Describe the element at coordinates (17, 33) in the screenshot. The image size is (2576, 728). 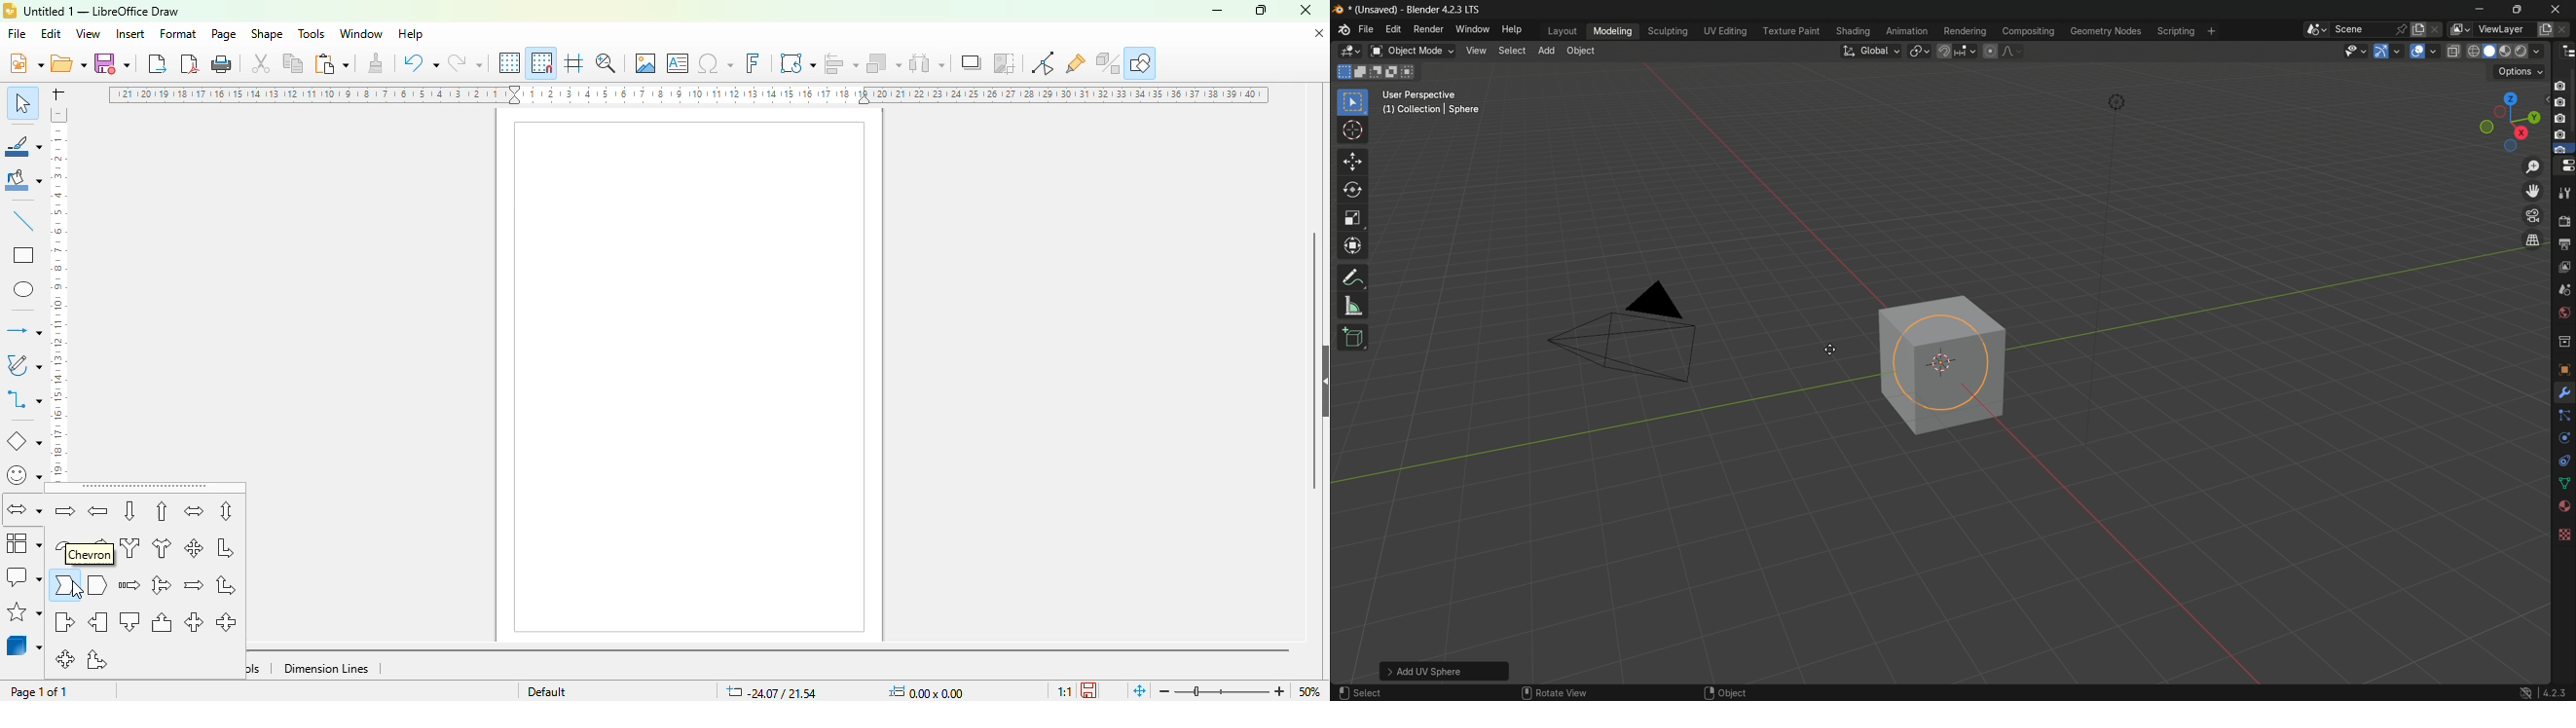
I see `file` at that location.